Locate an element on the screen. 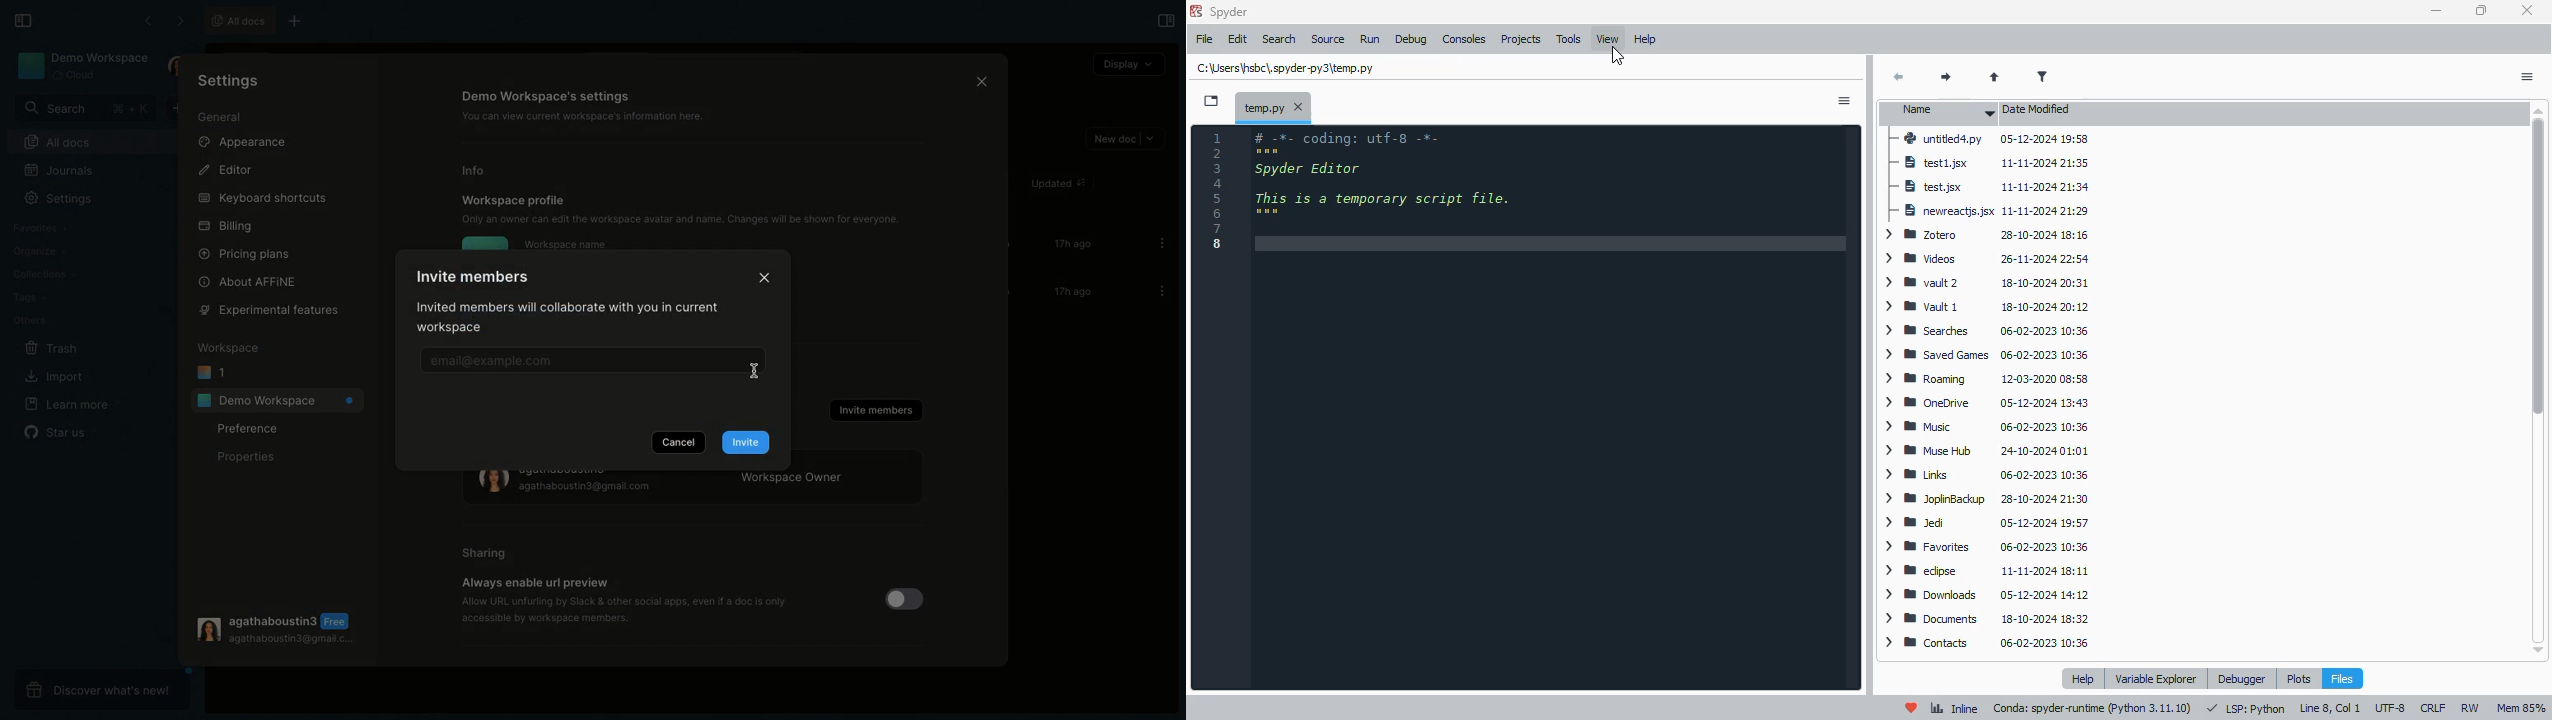 Image resolution: width=2576 pixels, height=728 pixels. OneDrive is located at coordinates (1986, 403).